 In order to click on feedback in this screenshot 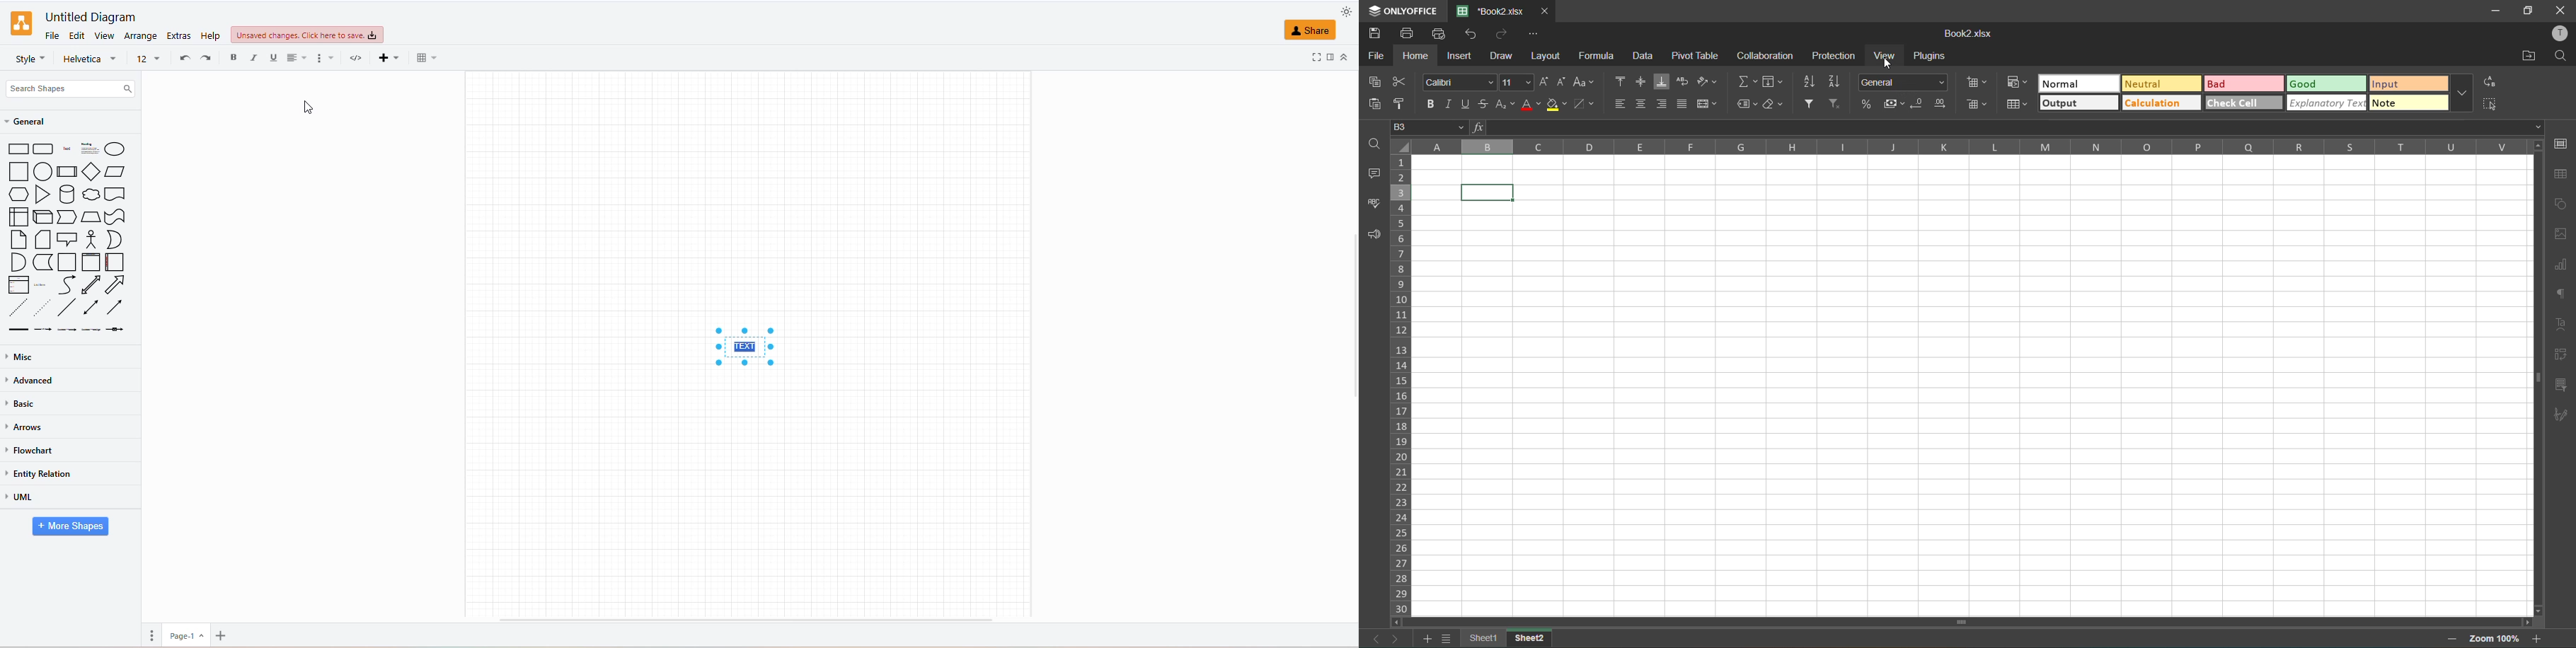, I will do `click(1371, 236)`.